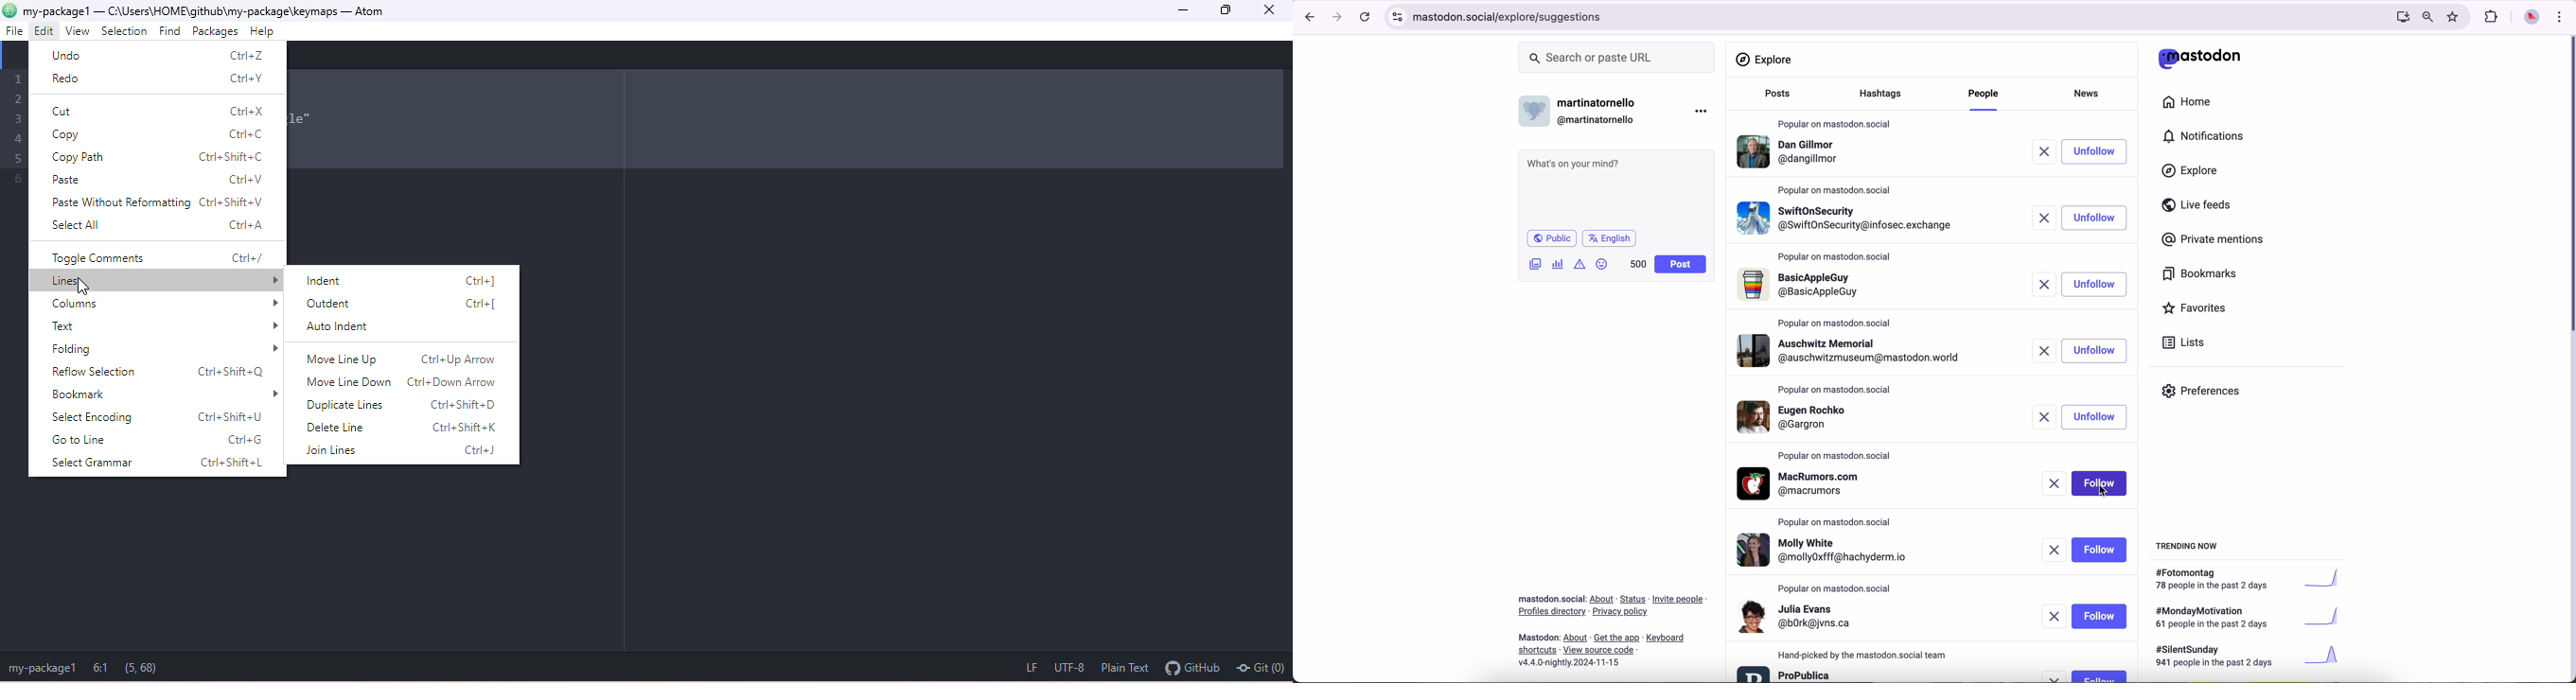 This screenshot has height=700, width=2576. Describe the element at coordinates (10, 11) in the screenshot. I see `atom logo` at that location.